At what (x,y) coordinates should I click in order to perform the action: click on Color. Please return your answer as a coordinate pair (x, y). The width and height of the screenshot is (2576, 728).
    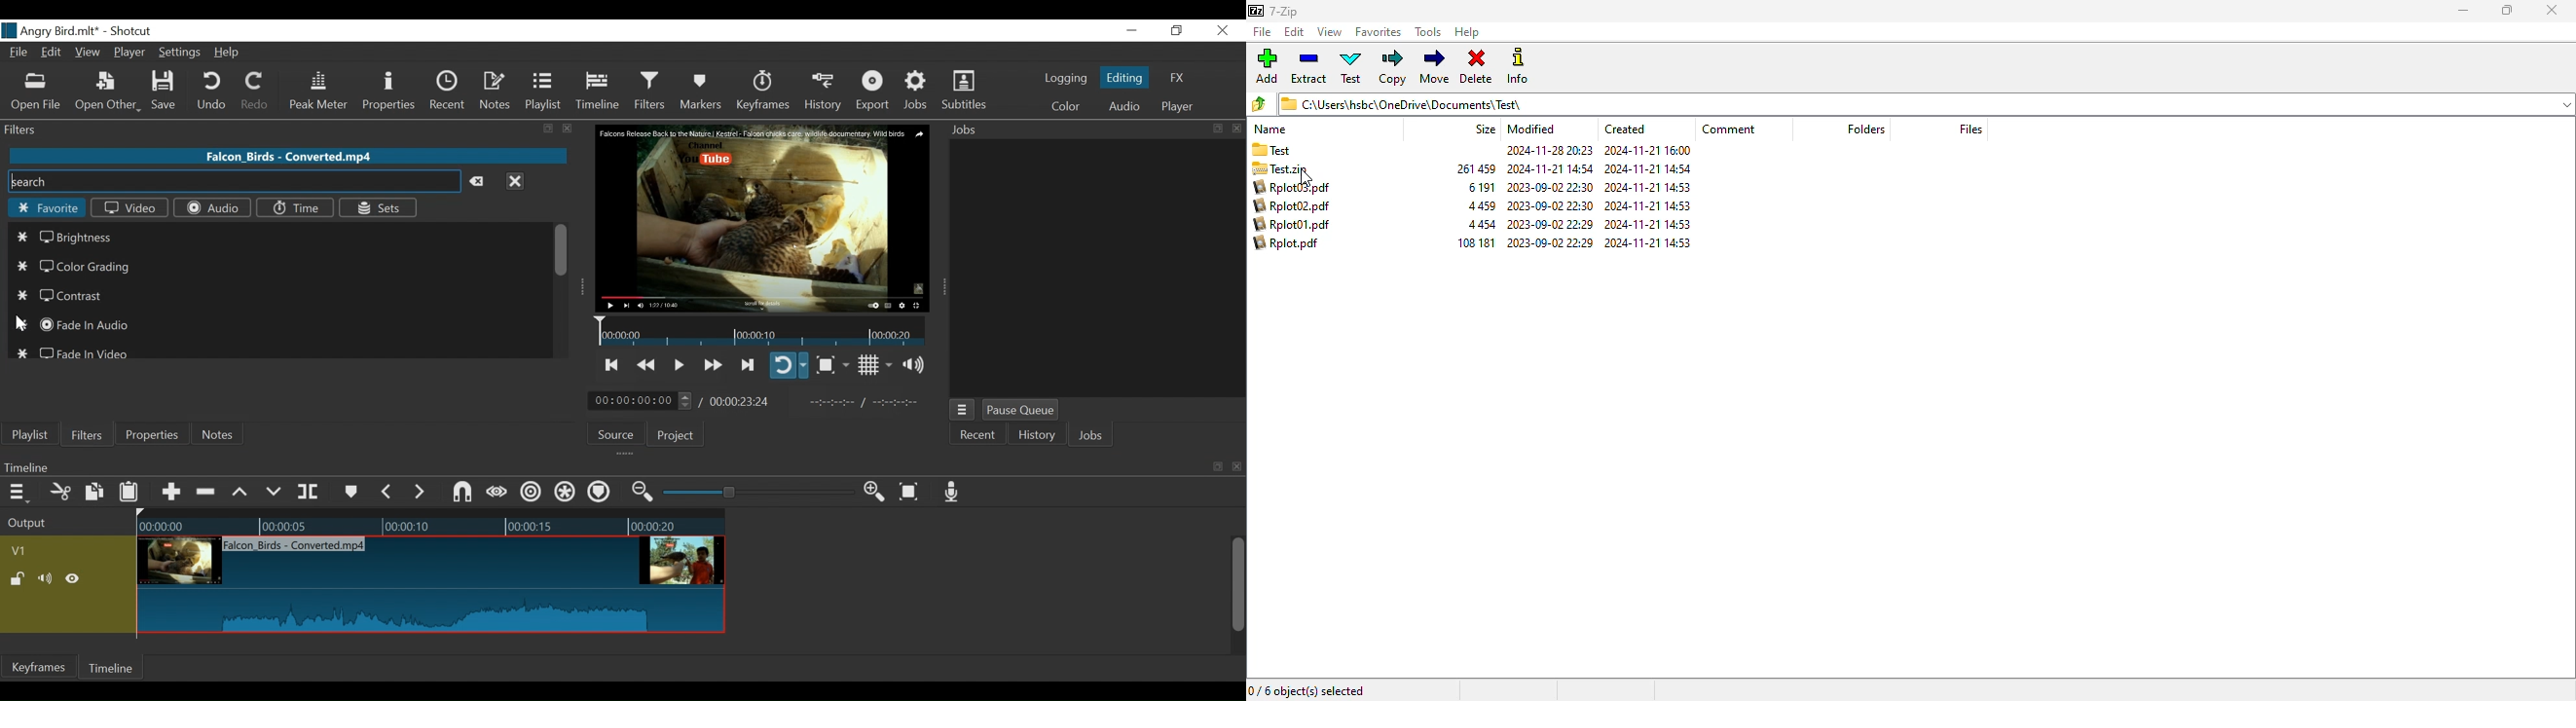
    Looking at the image, I should click on (1062, 106).